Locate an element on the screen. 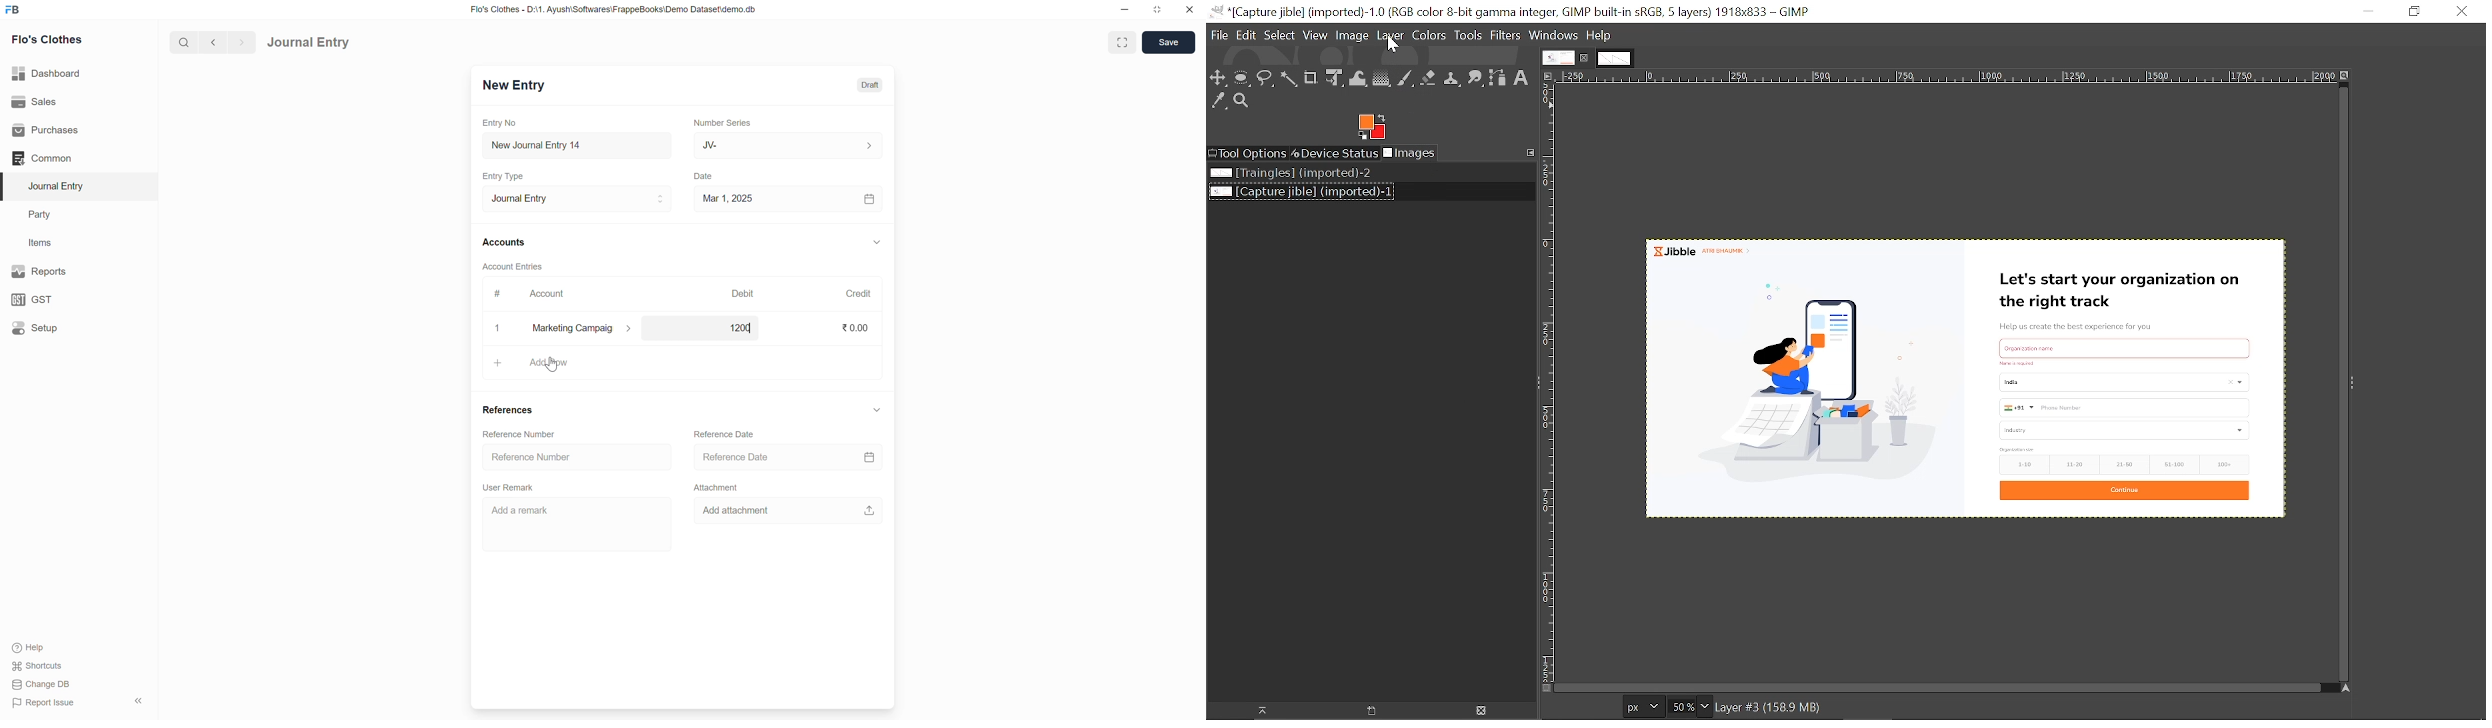  Debit is located at coordinates (743, 293).